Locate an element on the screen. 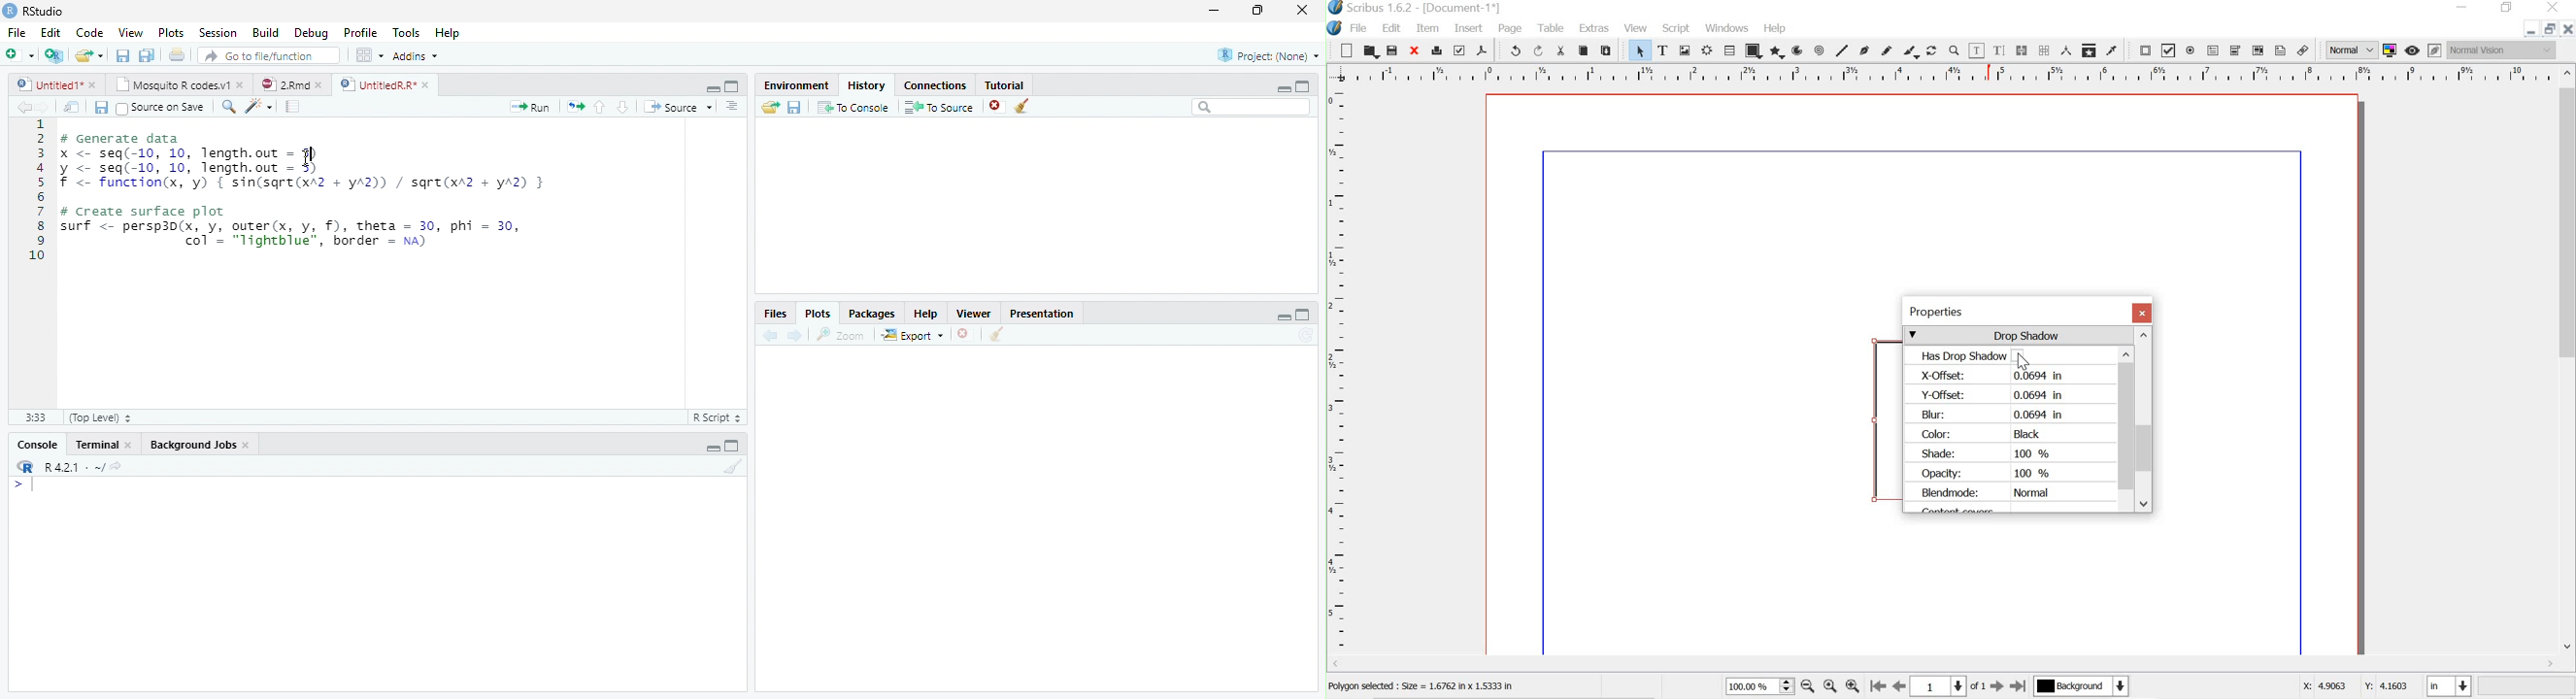 The image size is (2576, 700). has drop shadow is located at coordinates (2012, 355).